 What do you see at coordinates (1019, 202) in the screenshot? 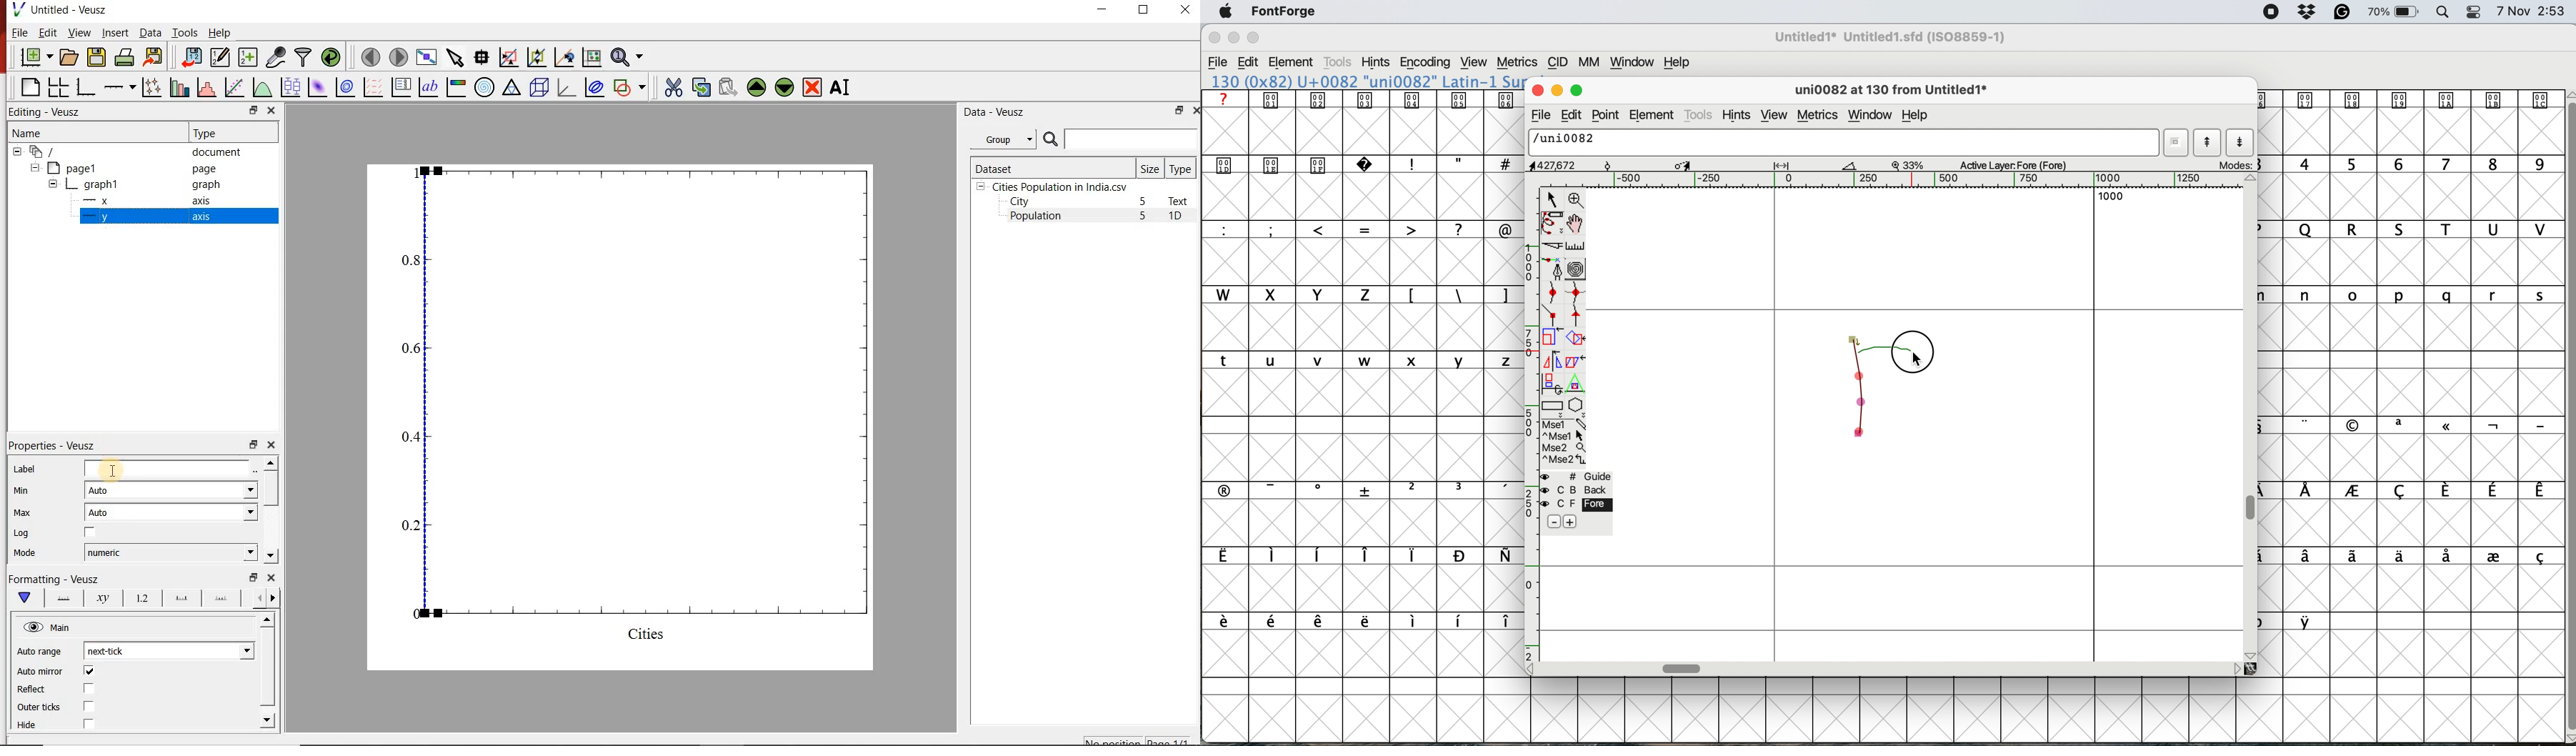
I see `City` at bounding box center [1019, 202].